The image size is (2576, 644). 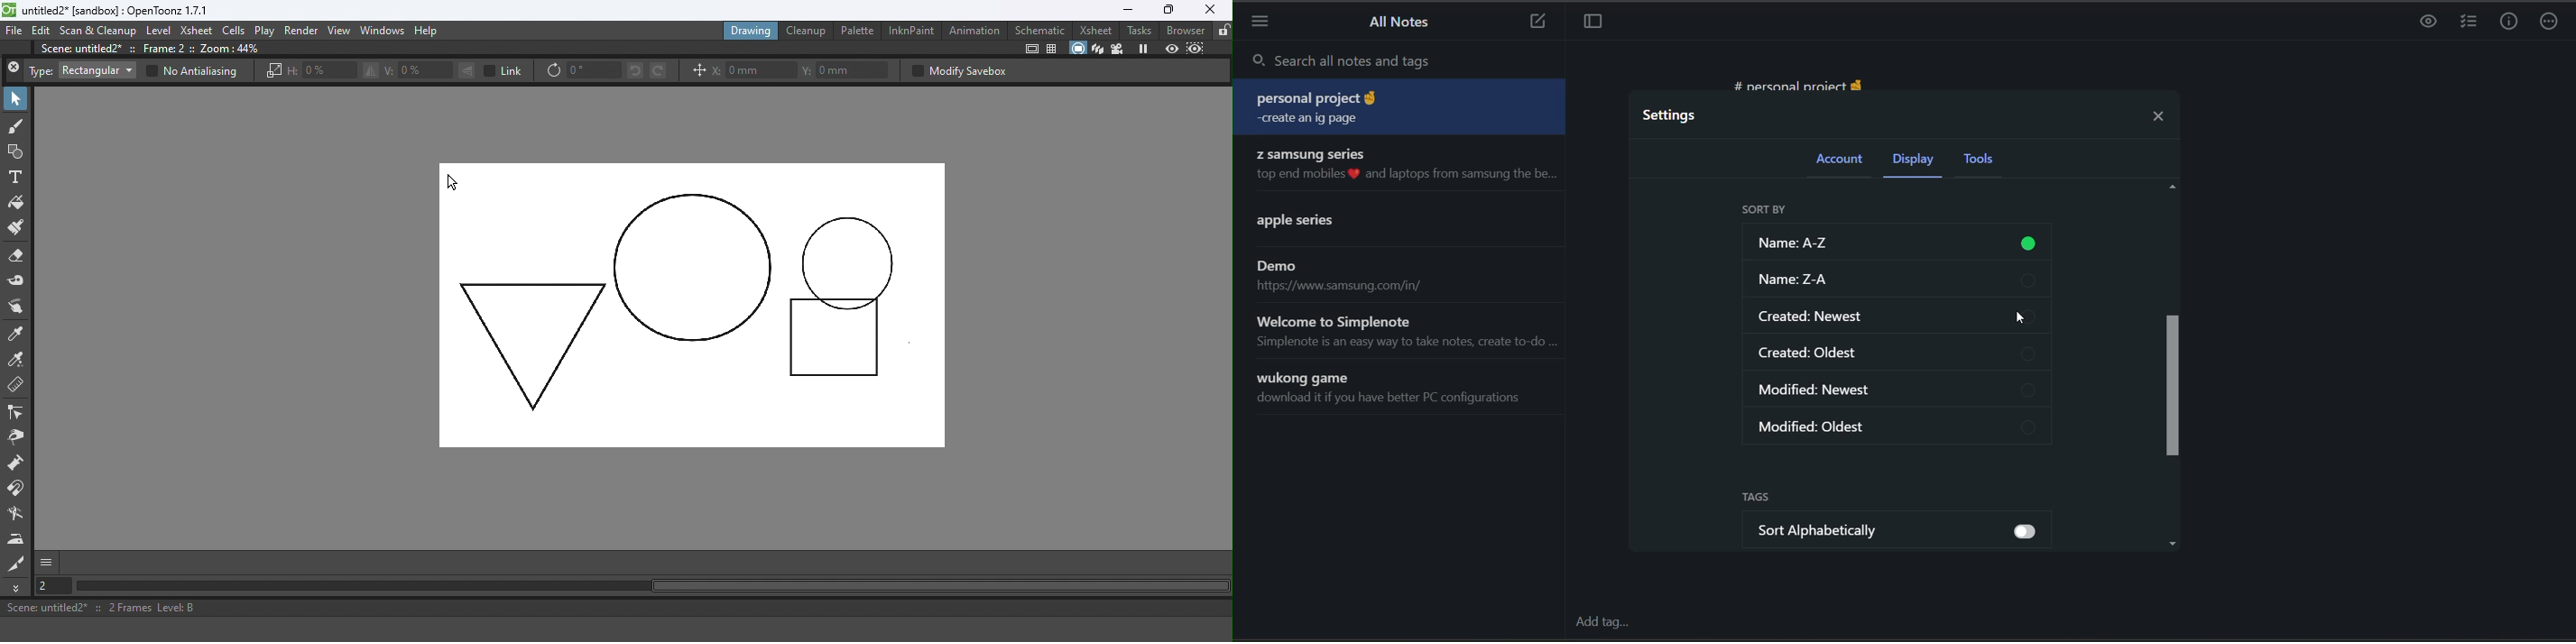 What do you see at coordinates (751, 30) in the screenshot?
I see `Drawing` at bounding box center [751, 30].